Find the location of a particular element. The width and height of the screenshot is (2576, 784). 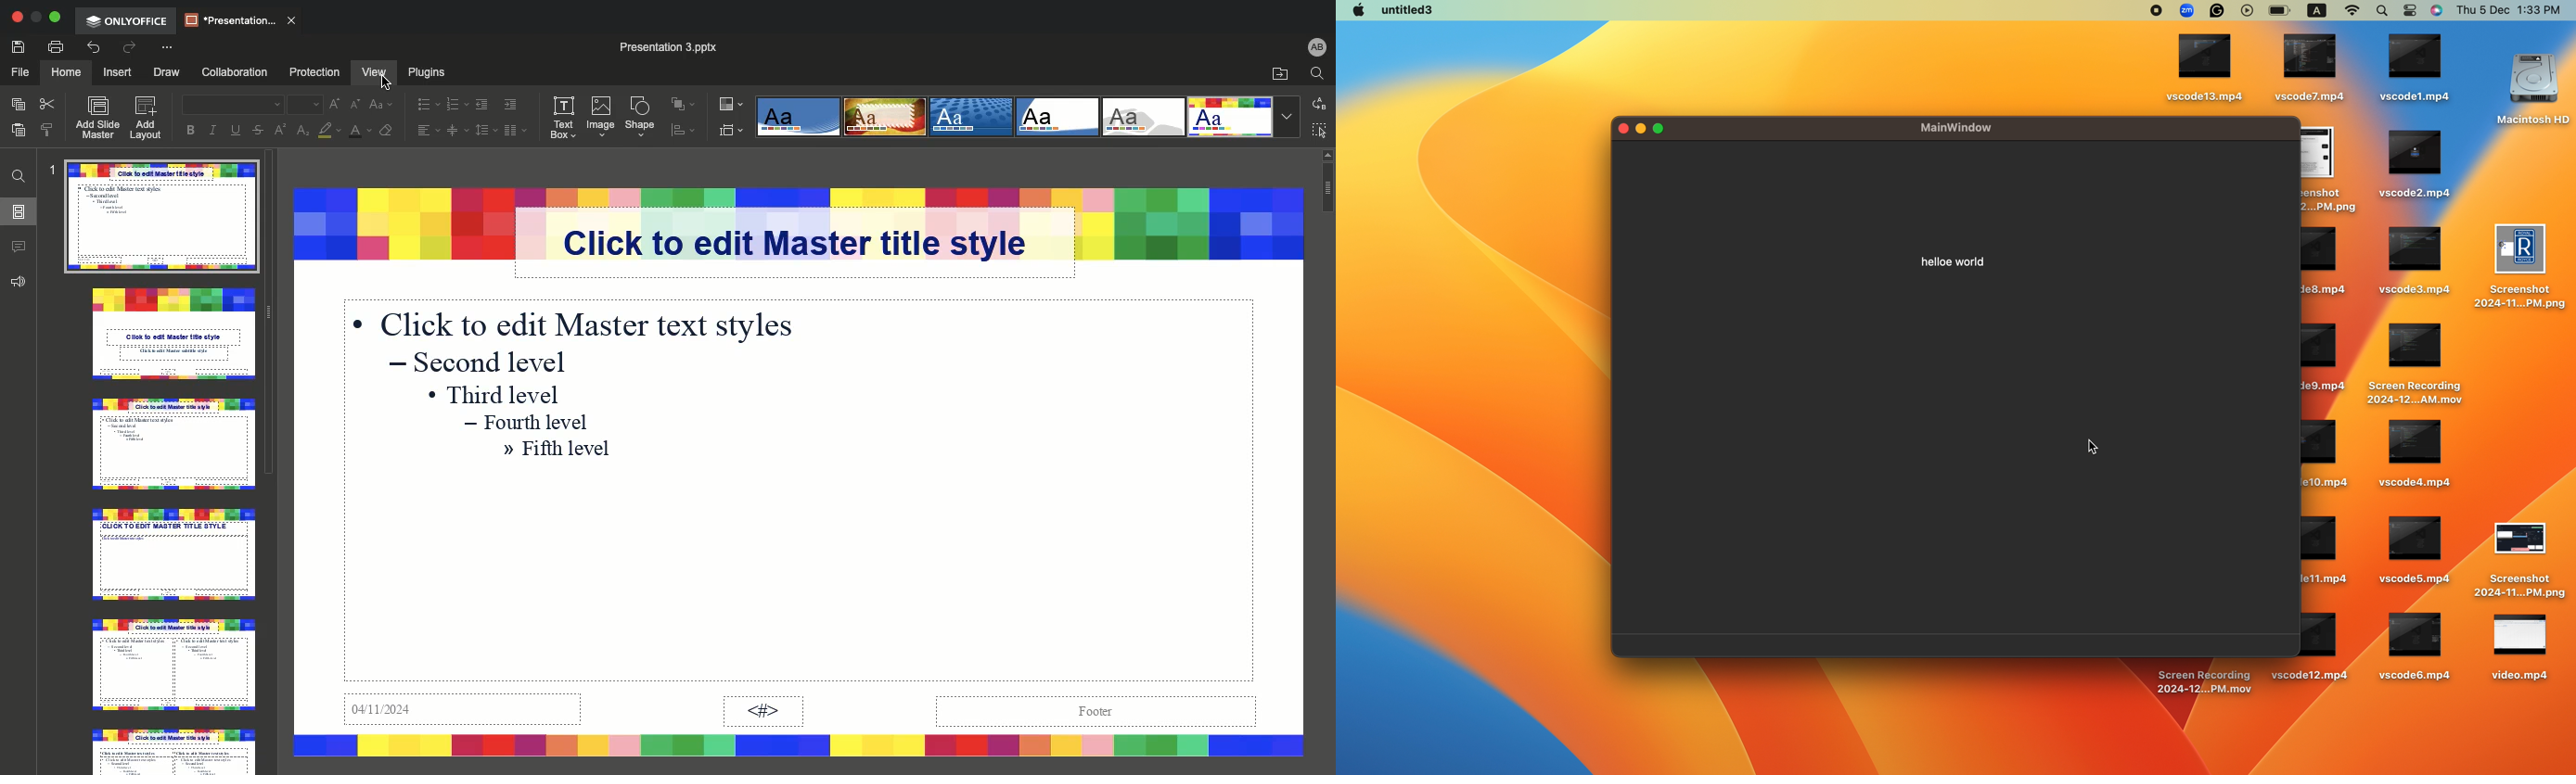

Presentation 3 pptx. is located at coordinates (682, 46).